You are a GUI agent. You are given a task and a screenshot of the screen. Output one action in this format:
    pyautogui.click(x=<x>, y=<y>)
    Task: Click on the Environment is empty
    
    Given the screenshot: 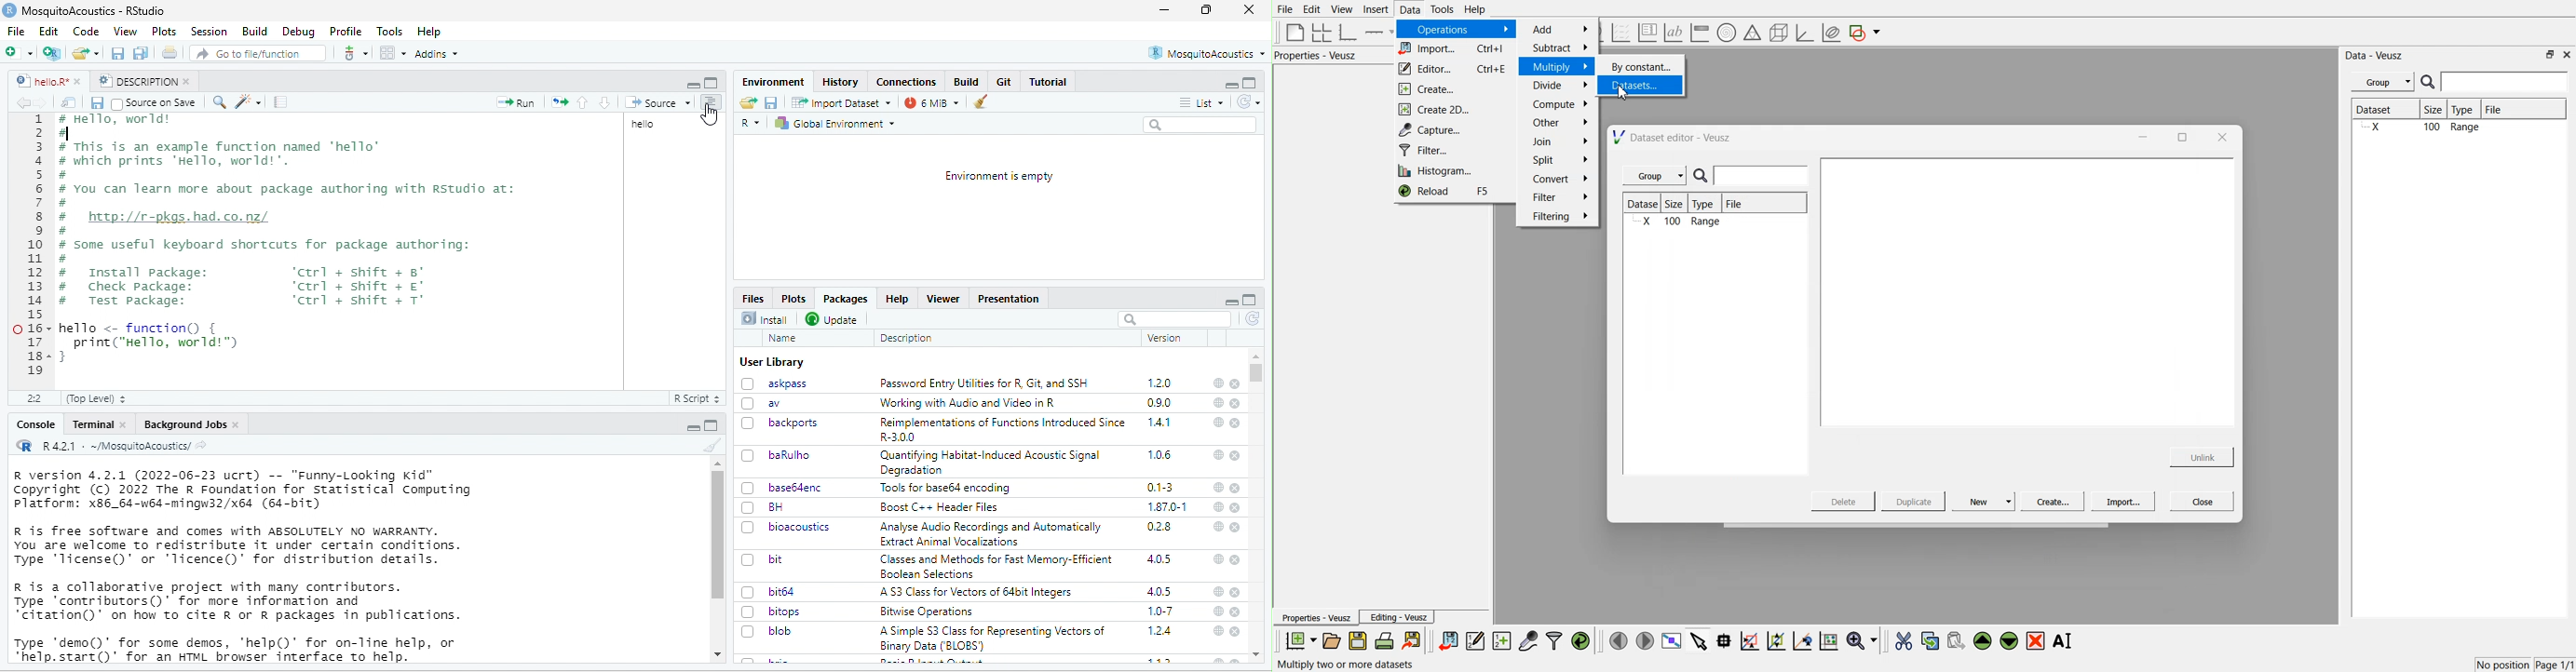 What is the action you would take?
    pyautogui.click(x=998, y=176)
    